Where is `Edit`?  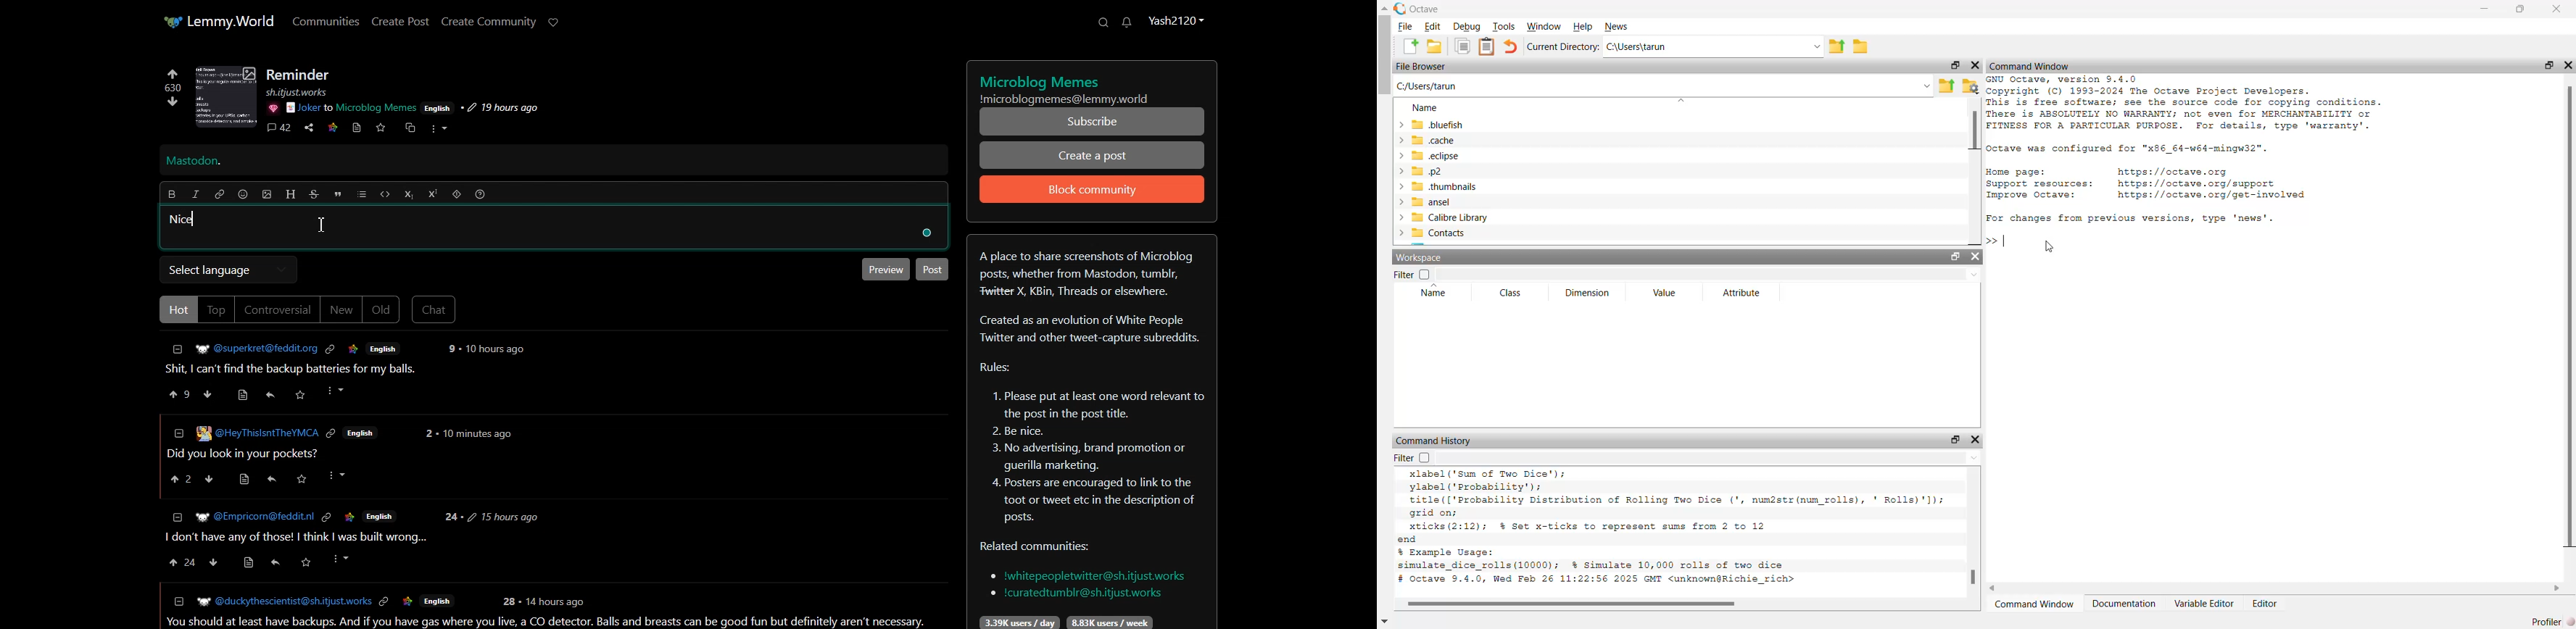
Edit is located at coordinates (1432, 27).